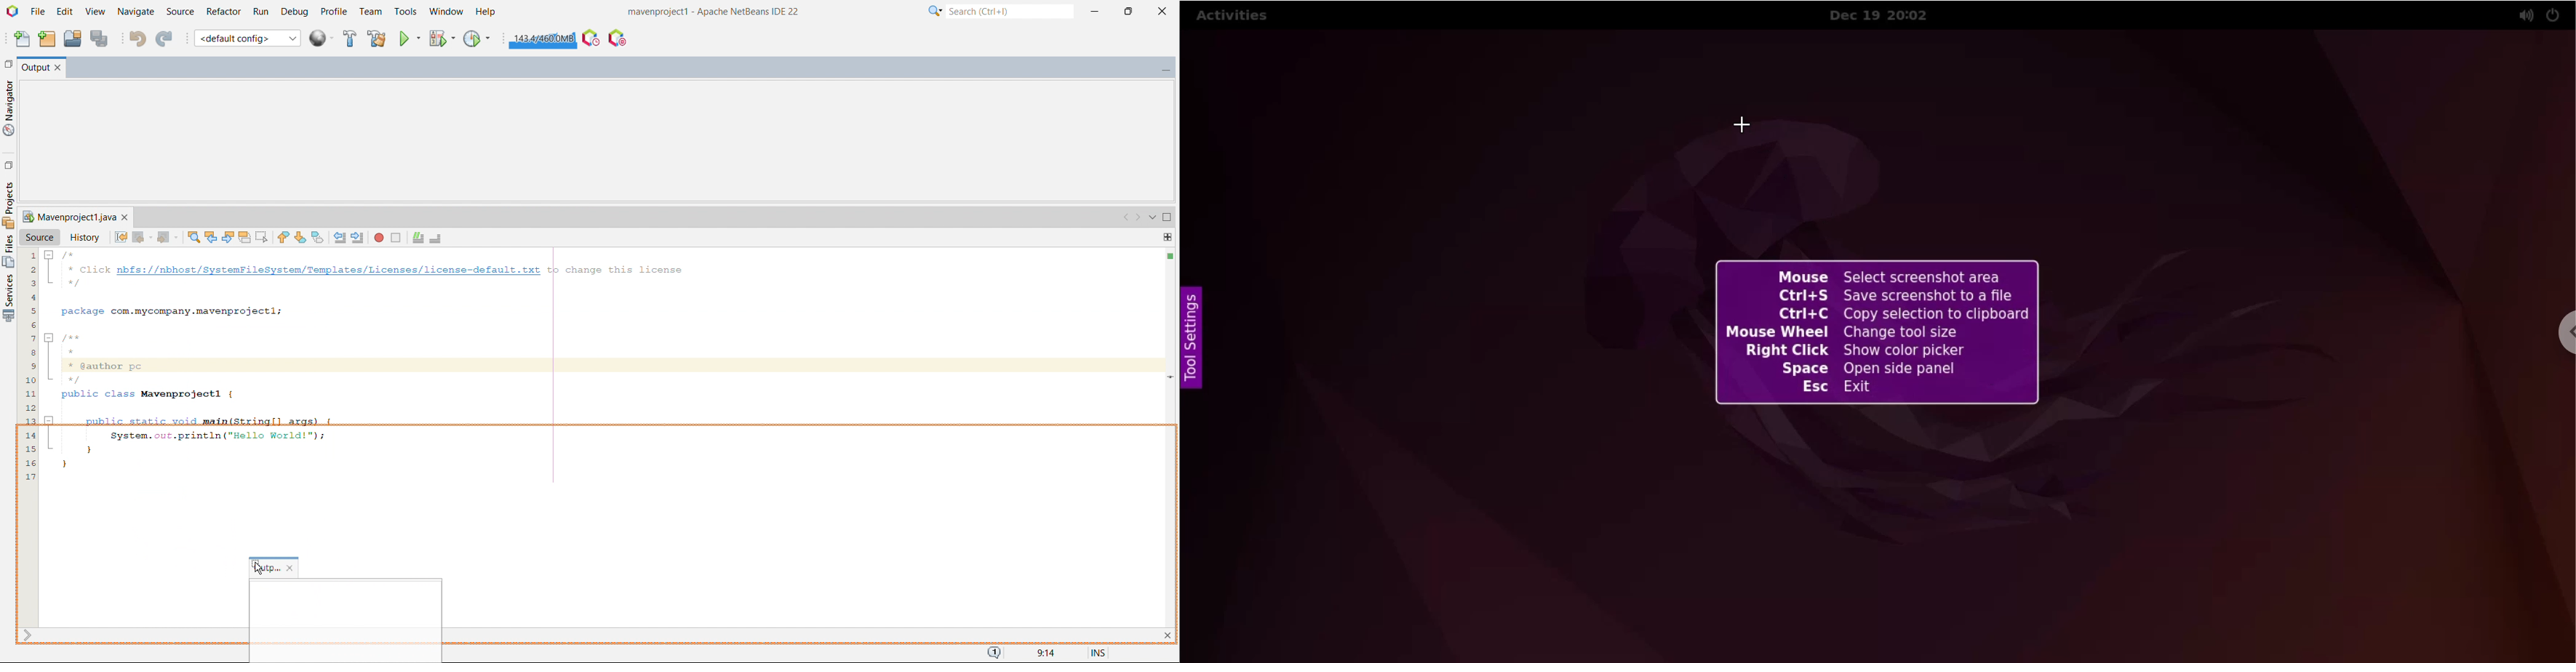 This screenshot has width=2576, height=672. Describe the element at coordinates (12, 11) in the screenshot. I see `logo` at that location.